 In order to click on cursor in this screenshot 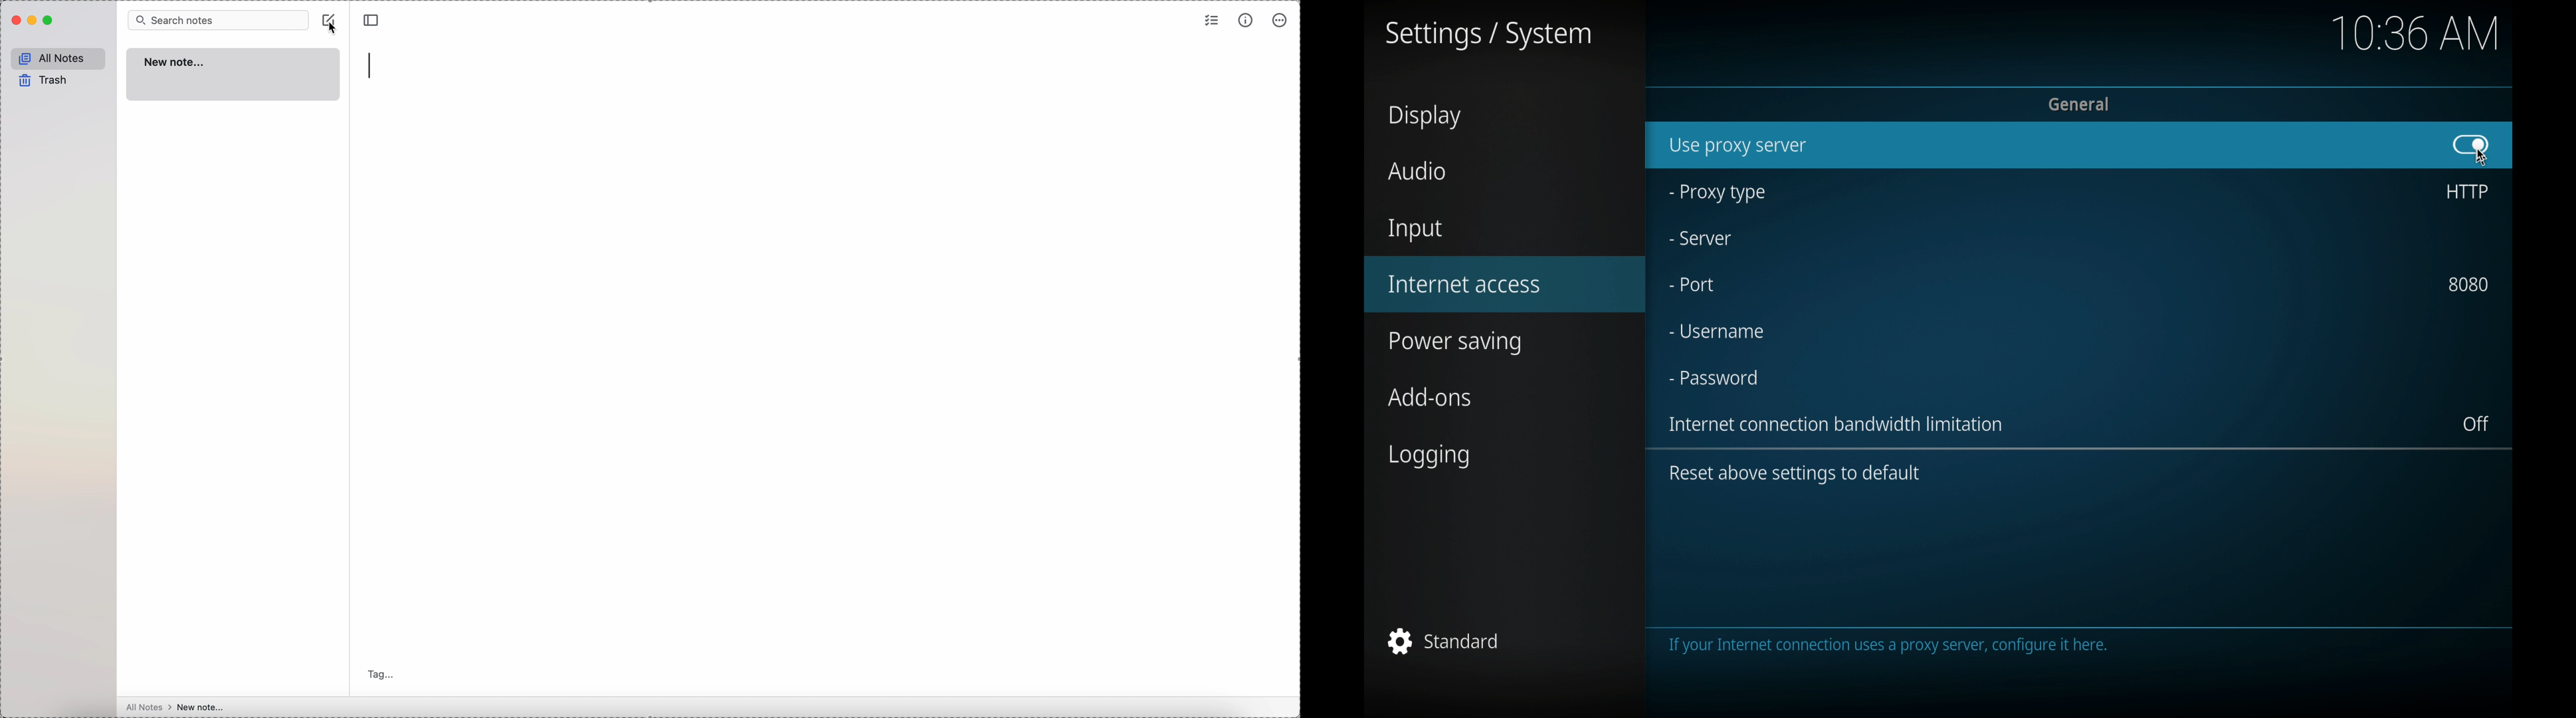, I will do `click(2483, 159)`.